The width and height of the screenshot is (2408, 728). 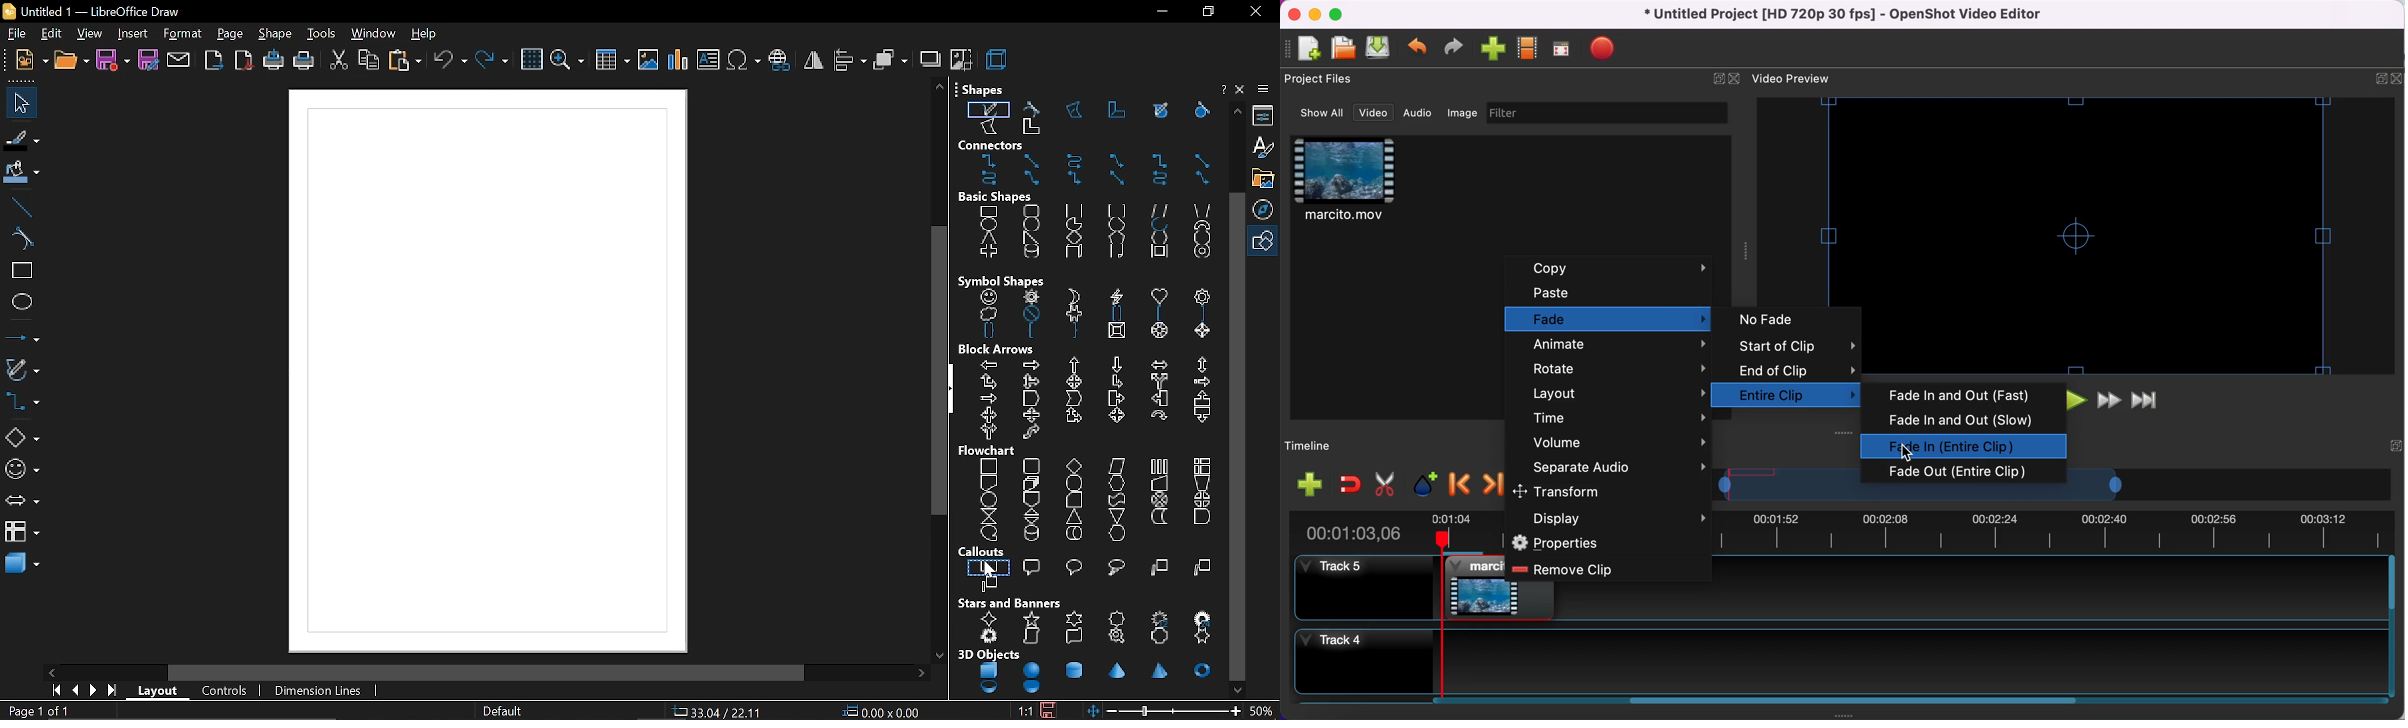 What do you see at coordinates (1117, 515) in the screenshot?
I see `merge` at bounding box center [1117, 515].